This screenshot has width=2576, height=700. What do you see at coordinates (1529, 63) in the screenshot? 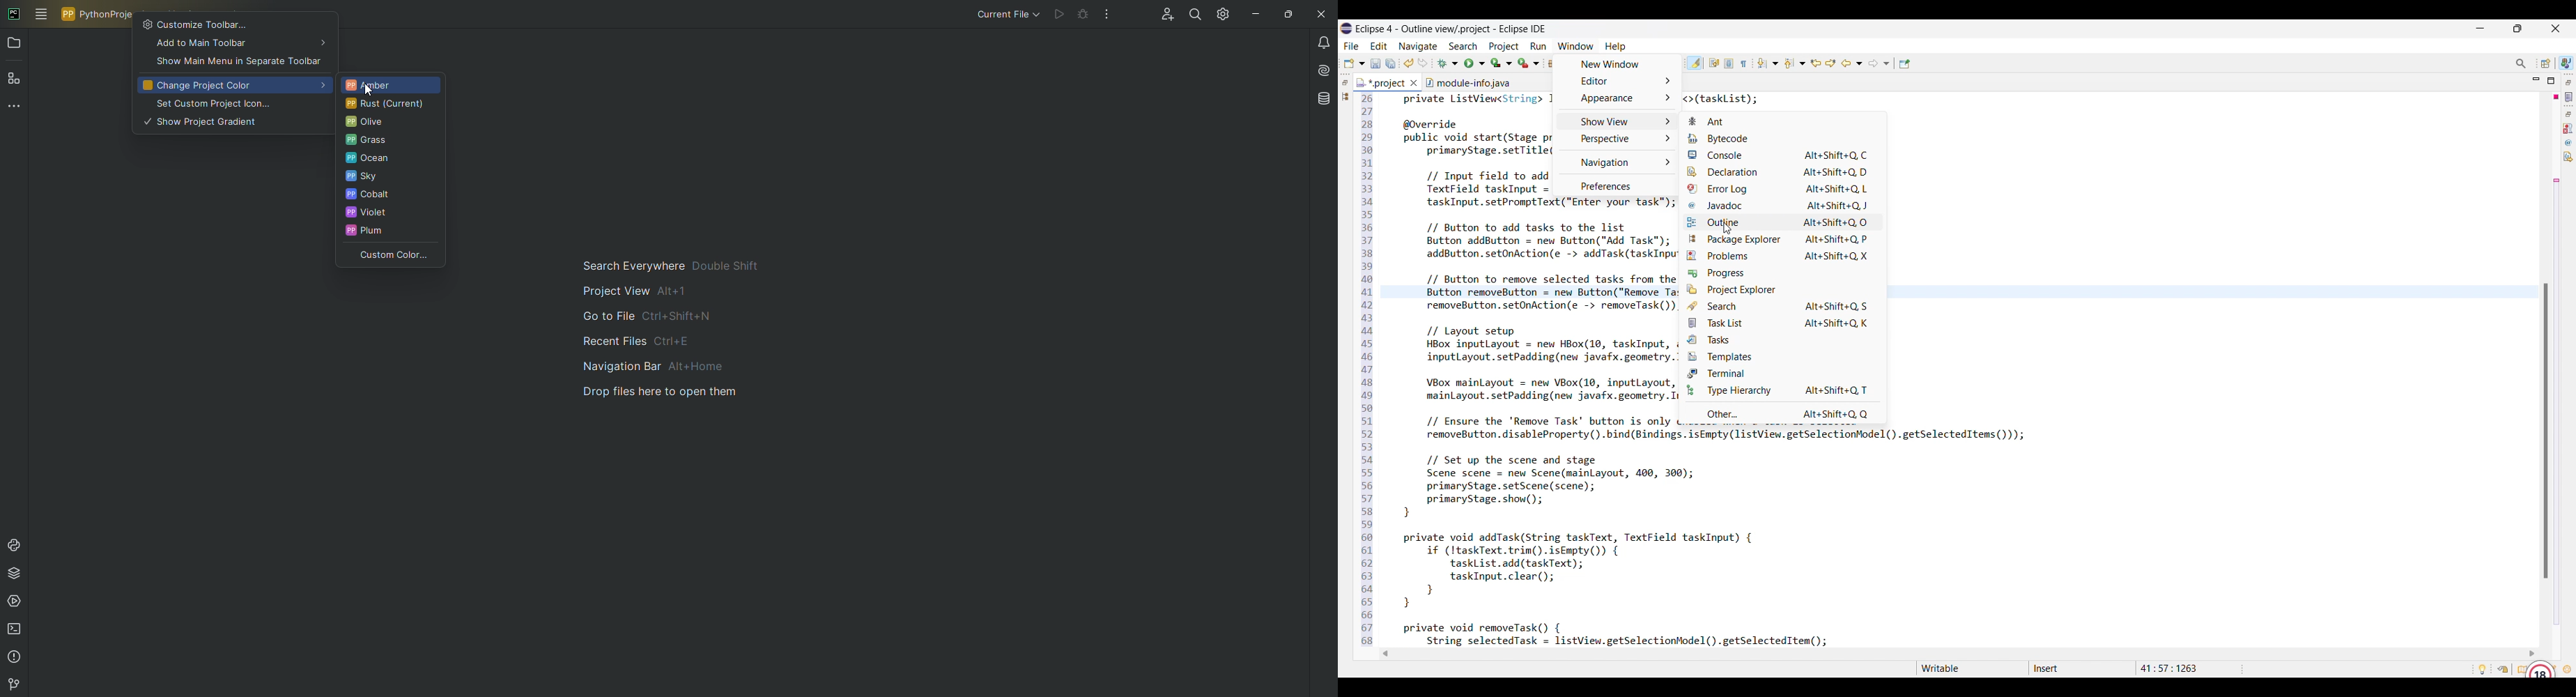
I see `Run last tool options` at bounding box center [1529, 63].